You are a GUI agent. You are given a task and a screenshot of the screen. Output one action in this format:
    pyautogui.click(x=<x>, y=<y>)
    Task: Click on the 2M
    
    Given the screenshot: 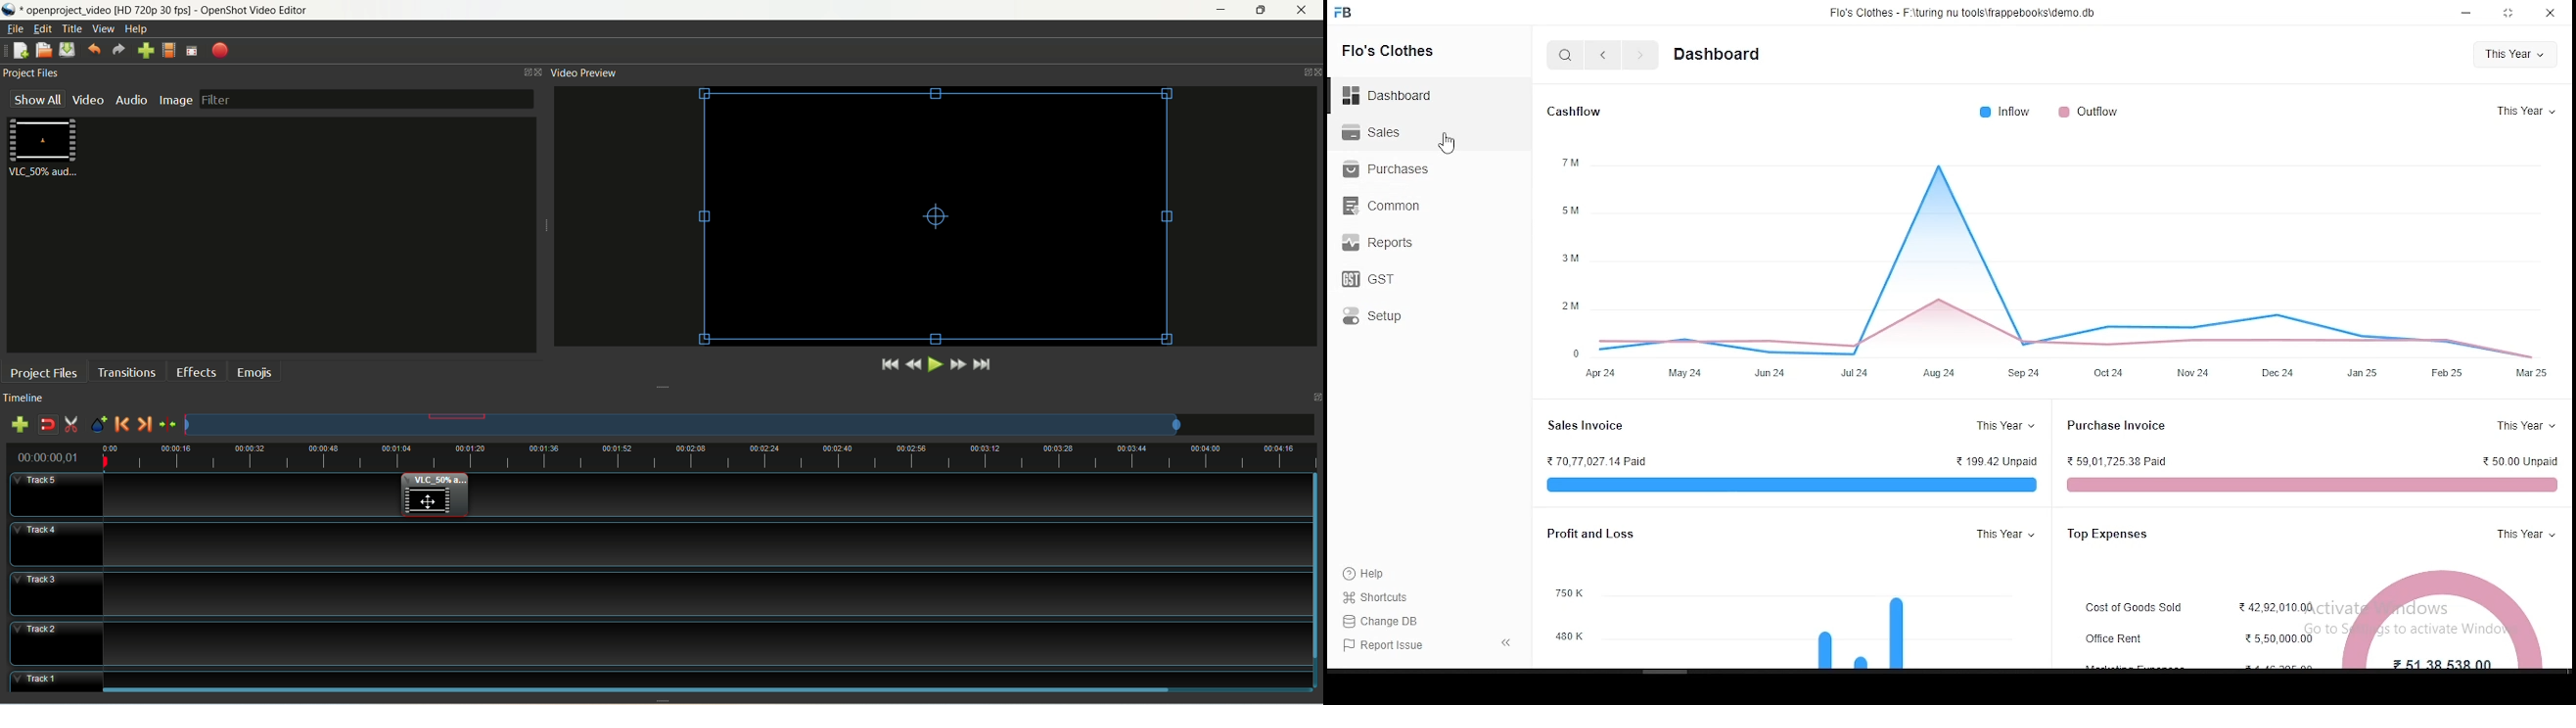 What is the action you would take?
    pyautogui.click(x=1572, y=306)
    